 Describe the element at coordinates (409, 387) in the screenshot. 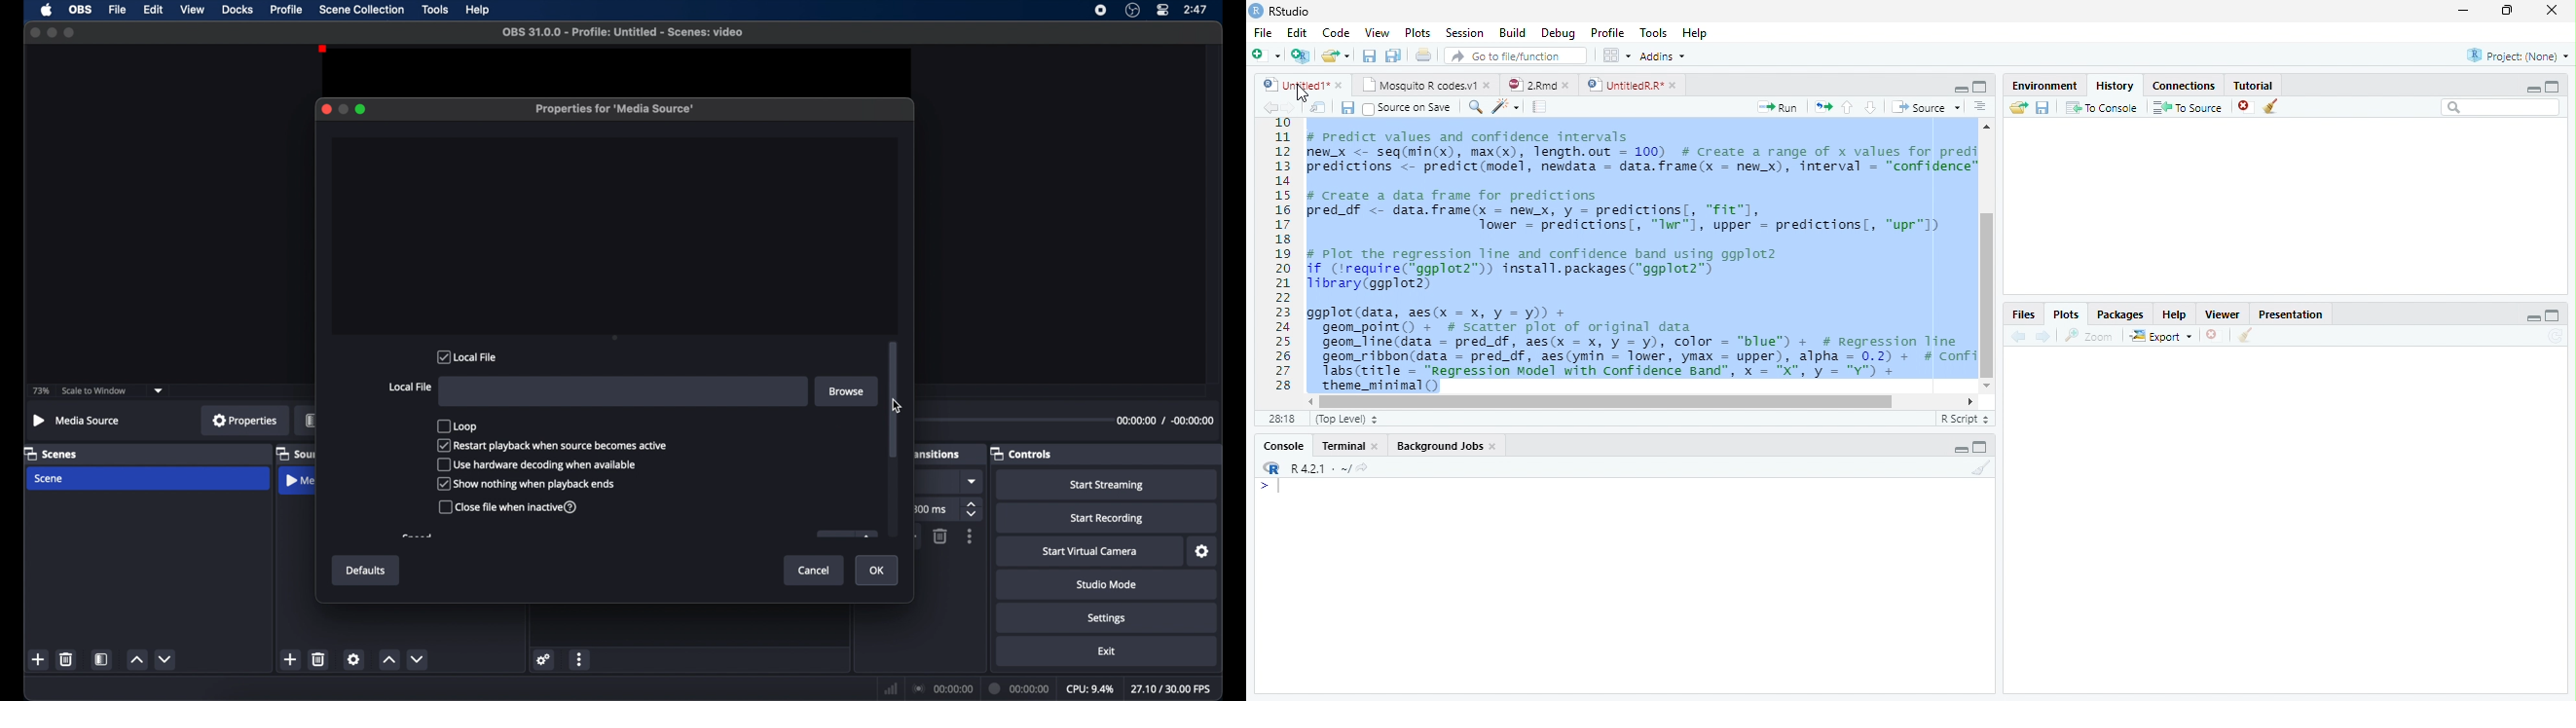

I see `local file` at that location.